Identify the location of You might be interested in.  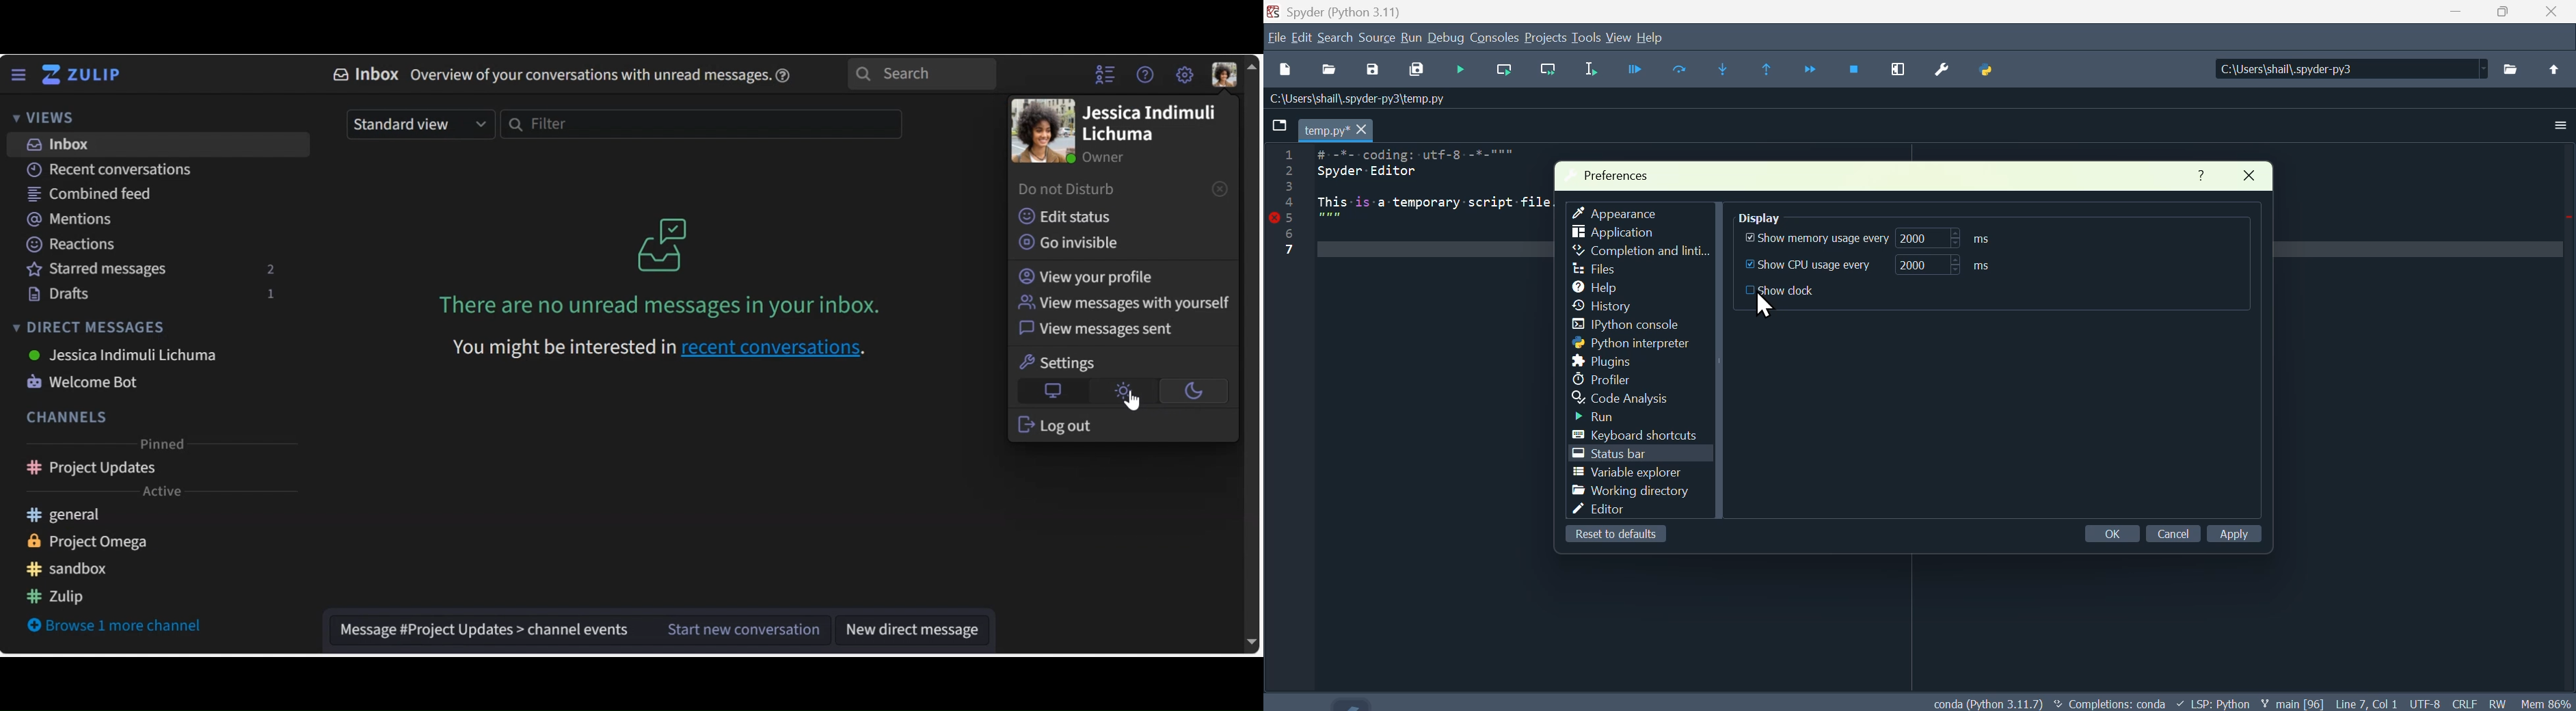
(550, 352).